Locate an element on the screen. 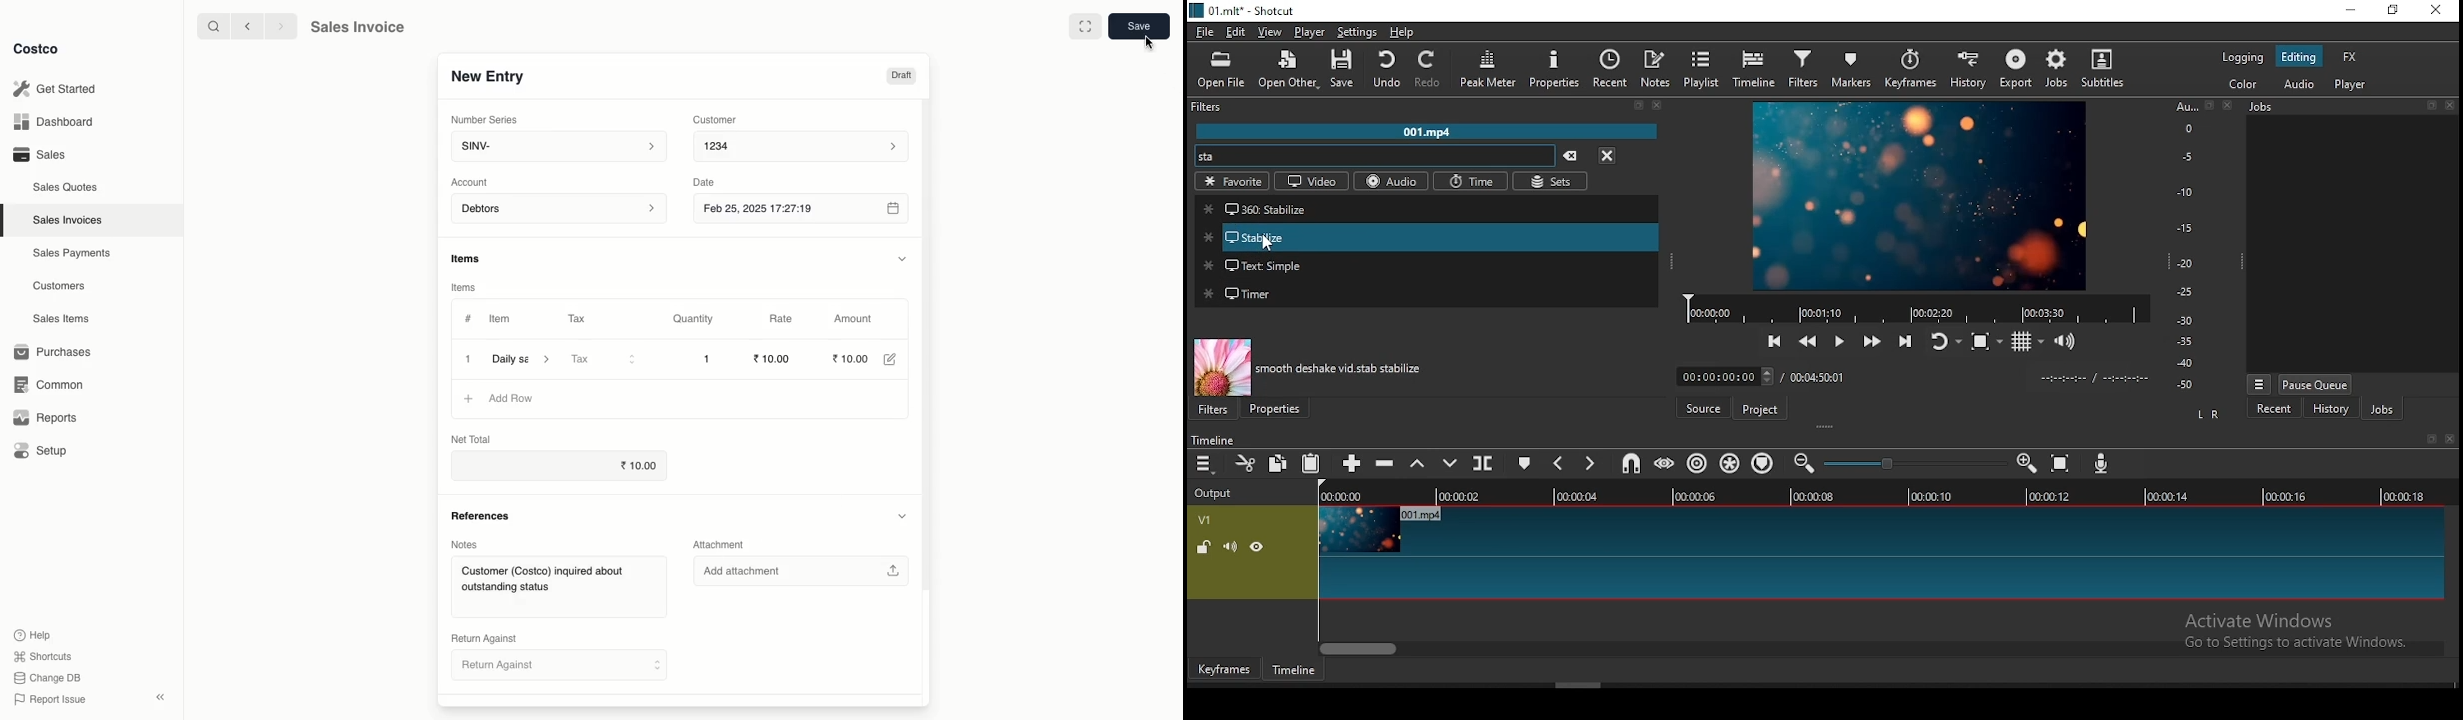 The width and height of the screenshot is (2464, 728). zoom out is located at coordinates (1804, 463).